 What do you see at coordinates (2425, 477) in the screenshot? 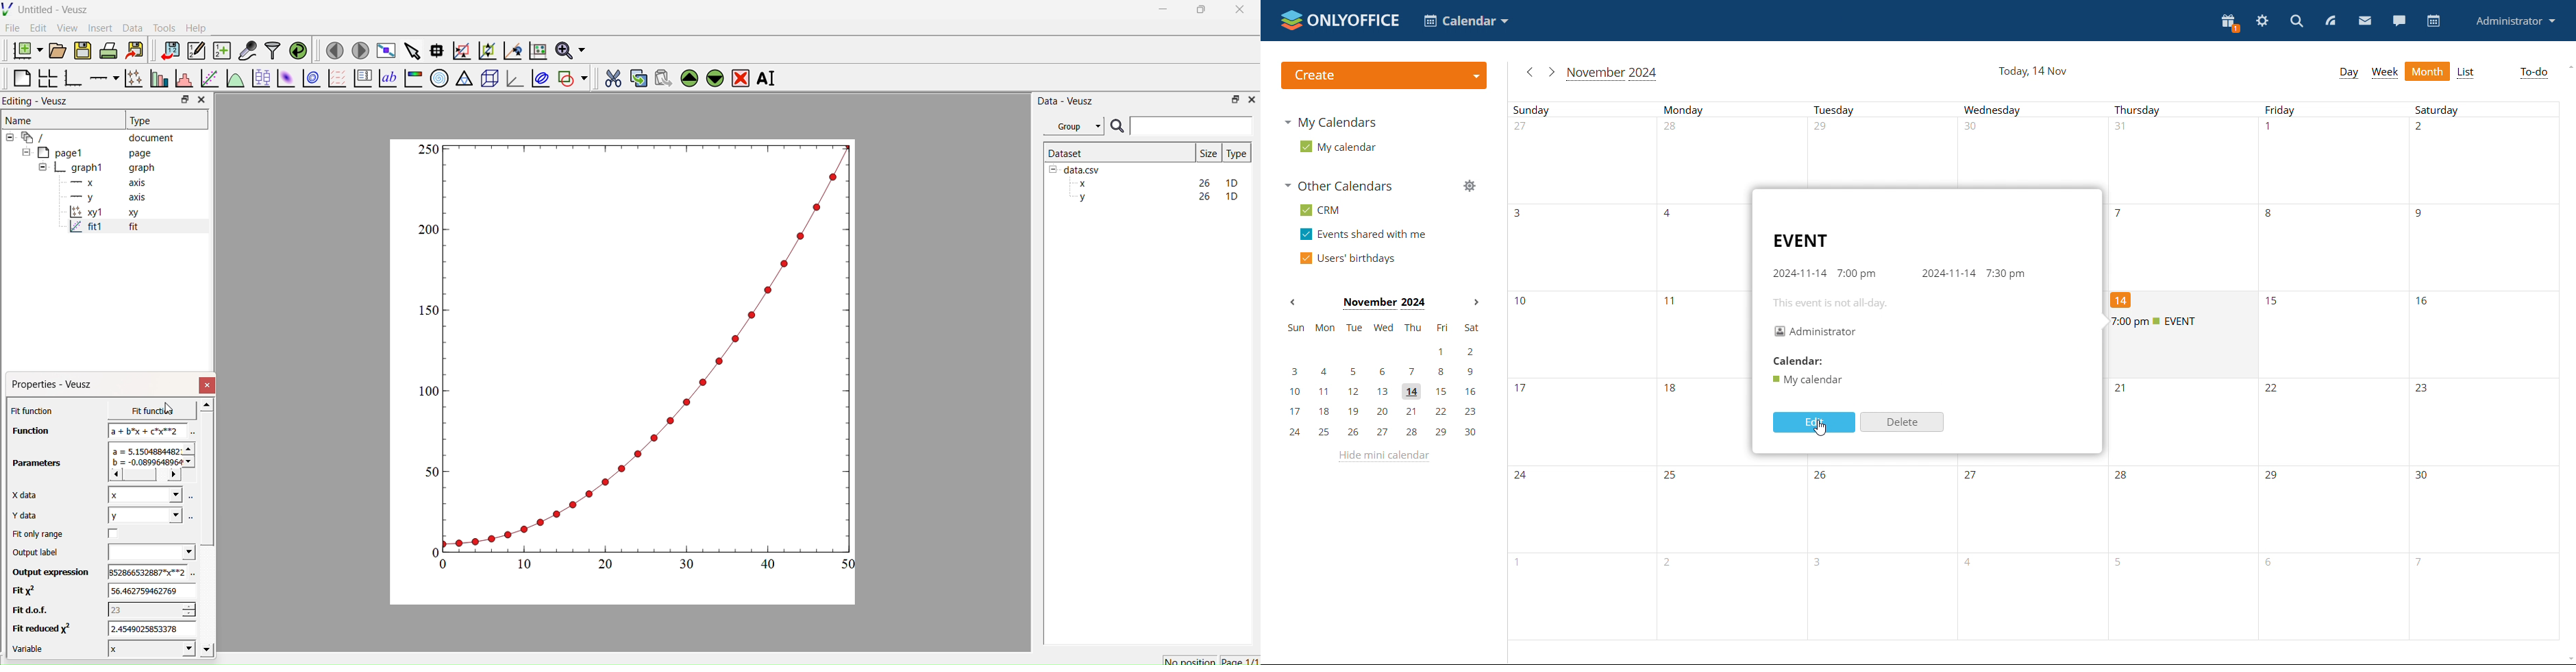
I see `number` at bounding box center [2425, 477].